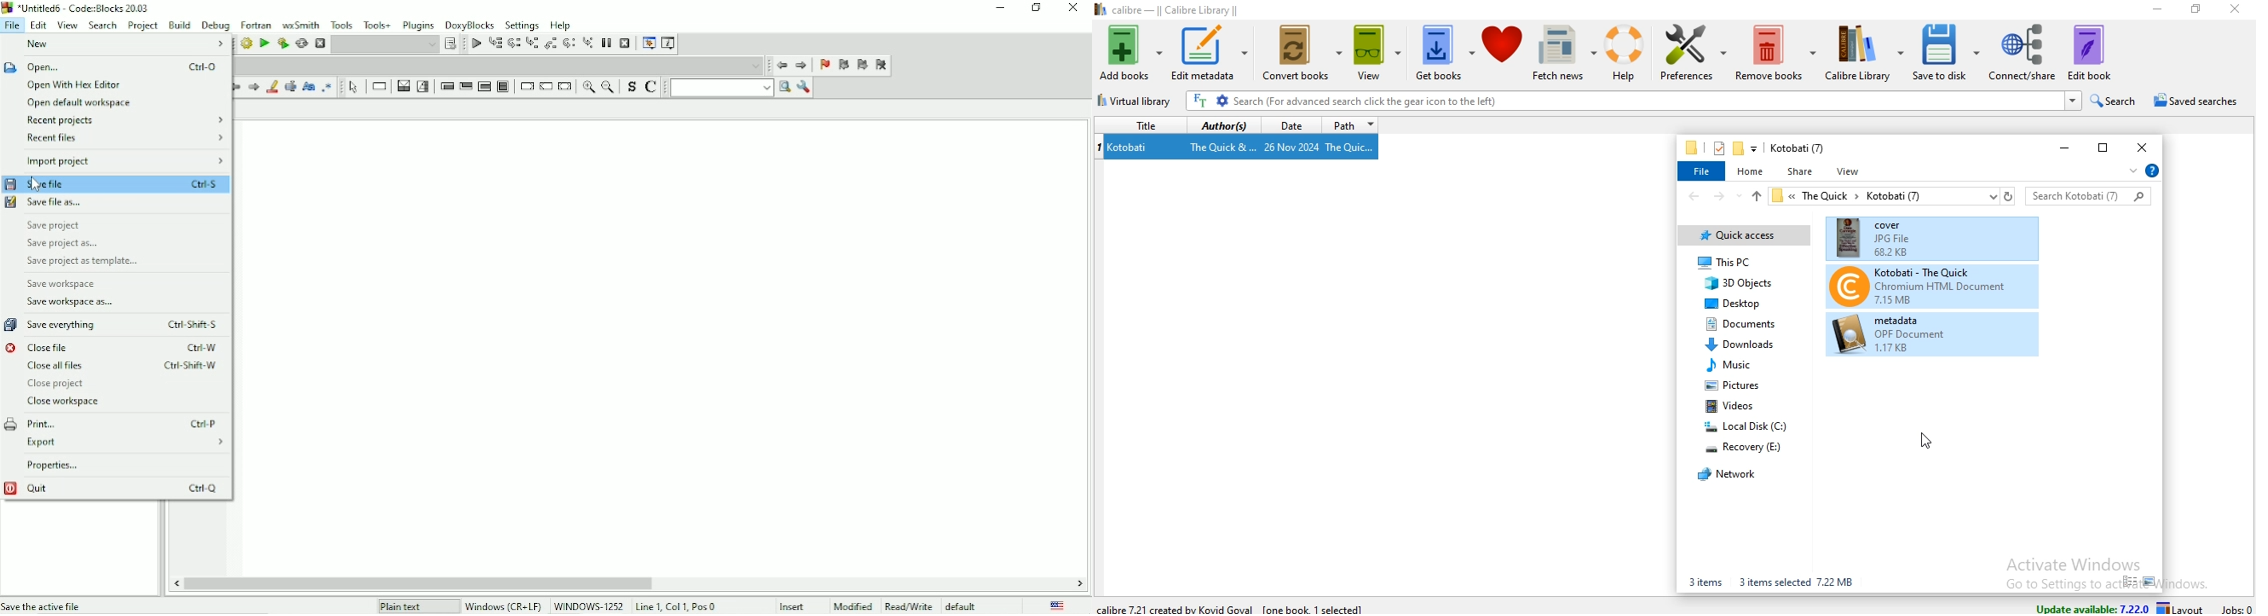  What do you see at coordinates (1797, 148) in the screenshot?
I see `Kotobati (7)` at bounding box center [1797, 148].